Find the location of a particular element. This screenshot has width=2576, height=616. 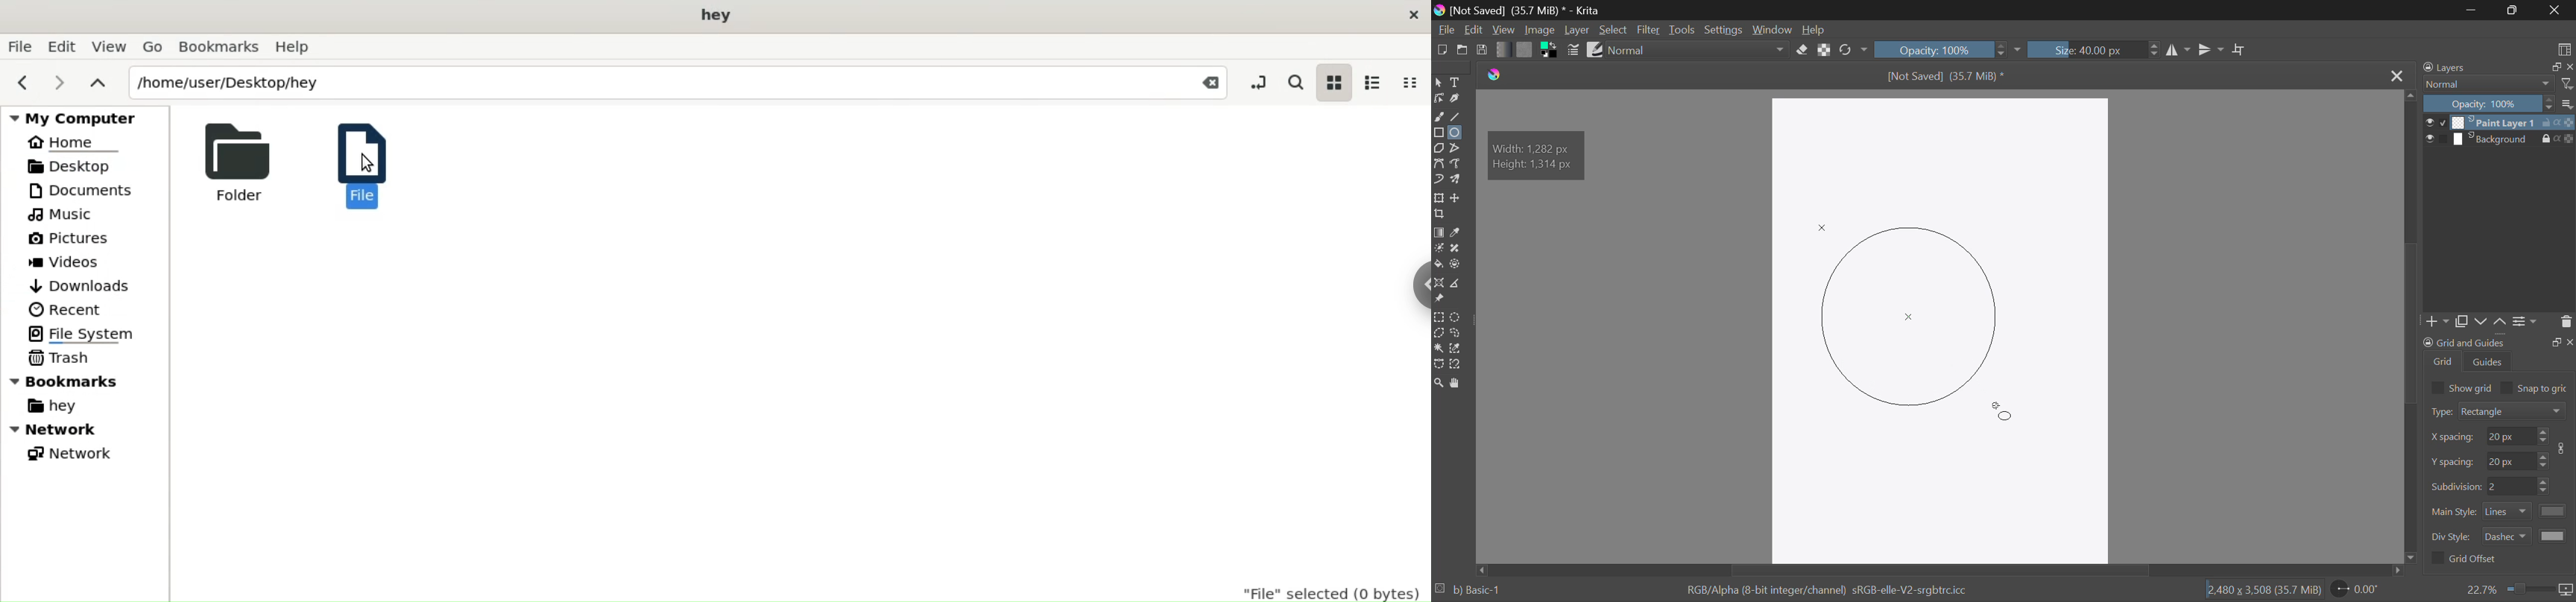

"File" selected(0 bytes) is located at coordinates (1328, 589).